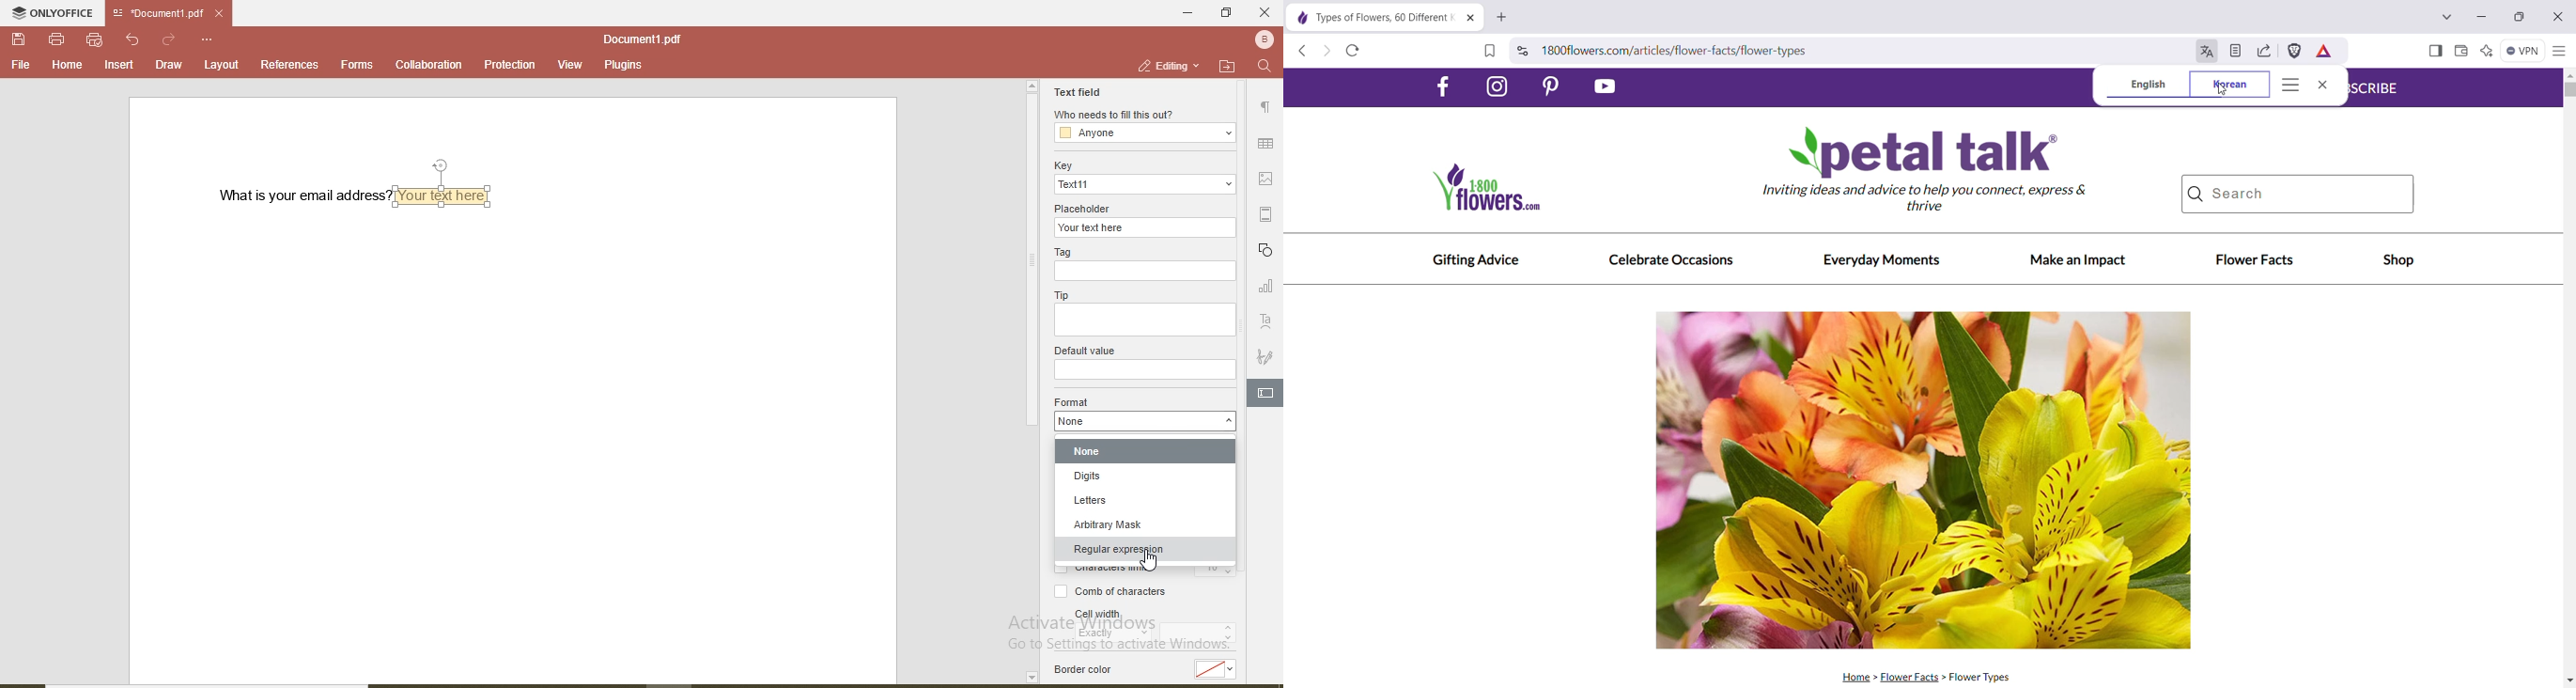 The image size is (2576, 700). Describe the element at coordinates (1142, 422) in the screenshot. I see `none` at that location.